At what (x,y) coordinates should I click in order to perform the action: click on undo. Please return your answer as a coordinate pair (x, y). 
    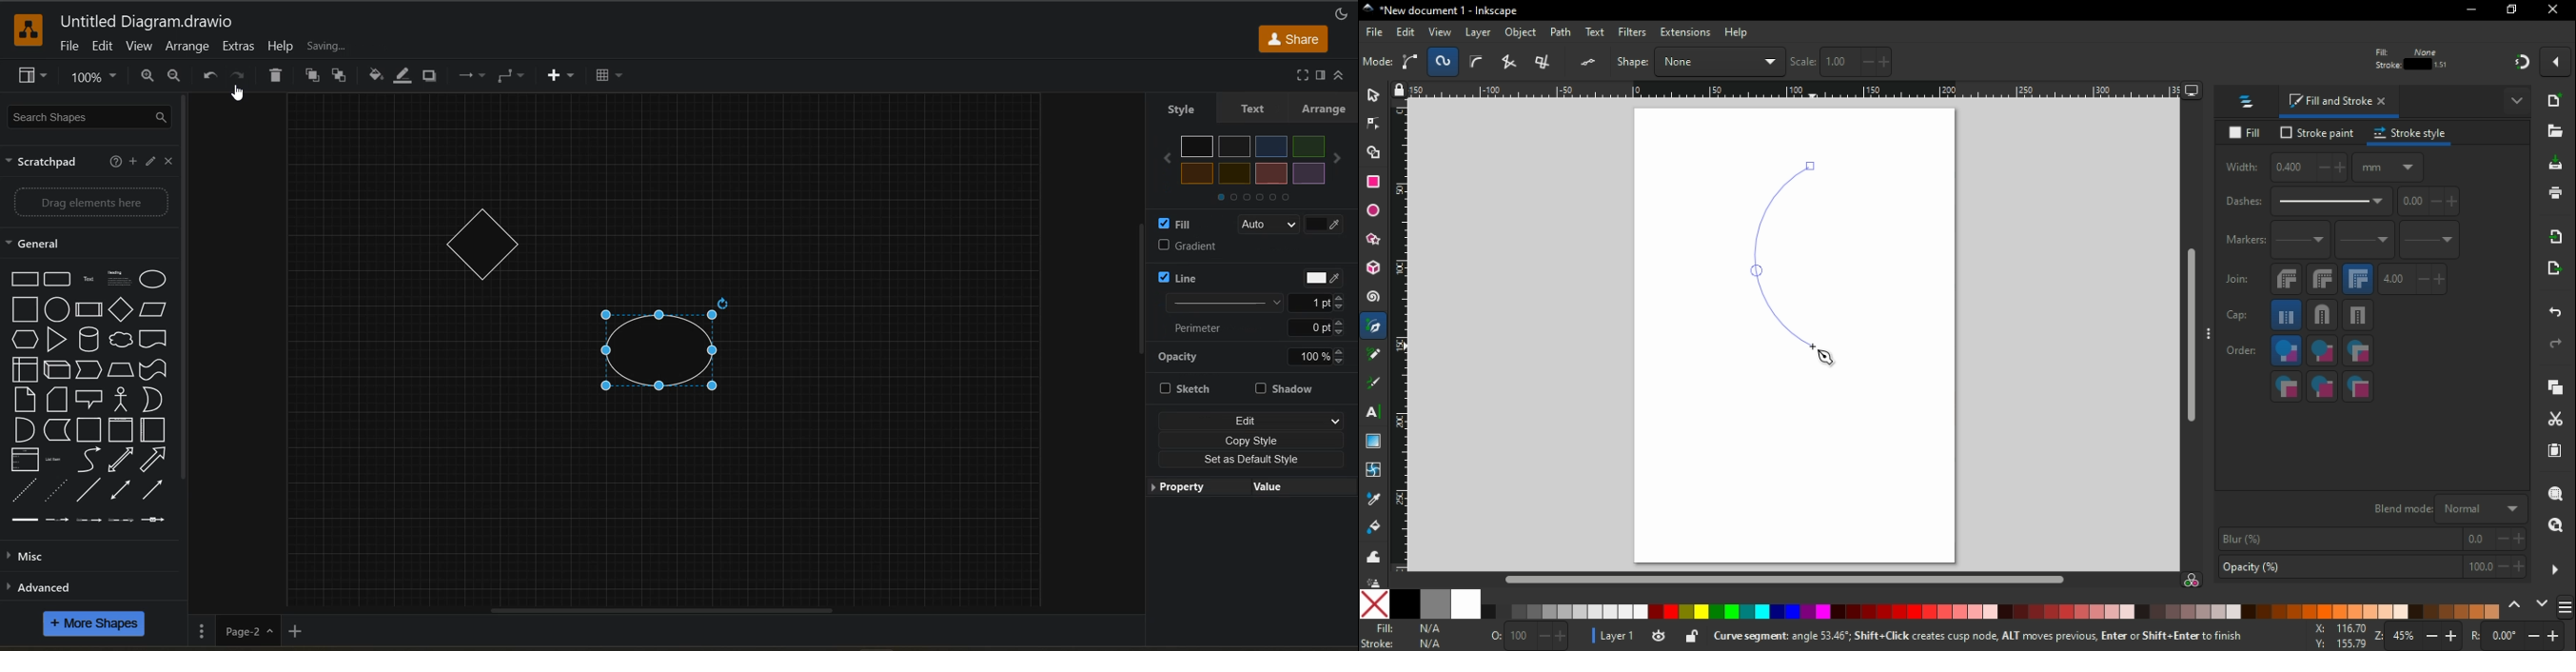
    Looking at the image, I should click on (208, 78).